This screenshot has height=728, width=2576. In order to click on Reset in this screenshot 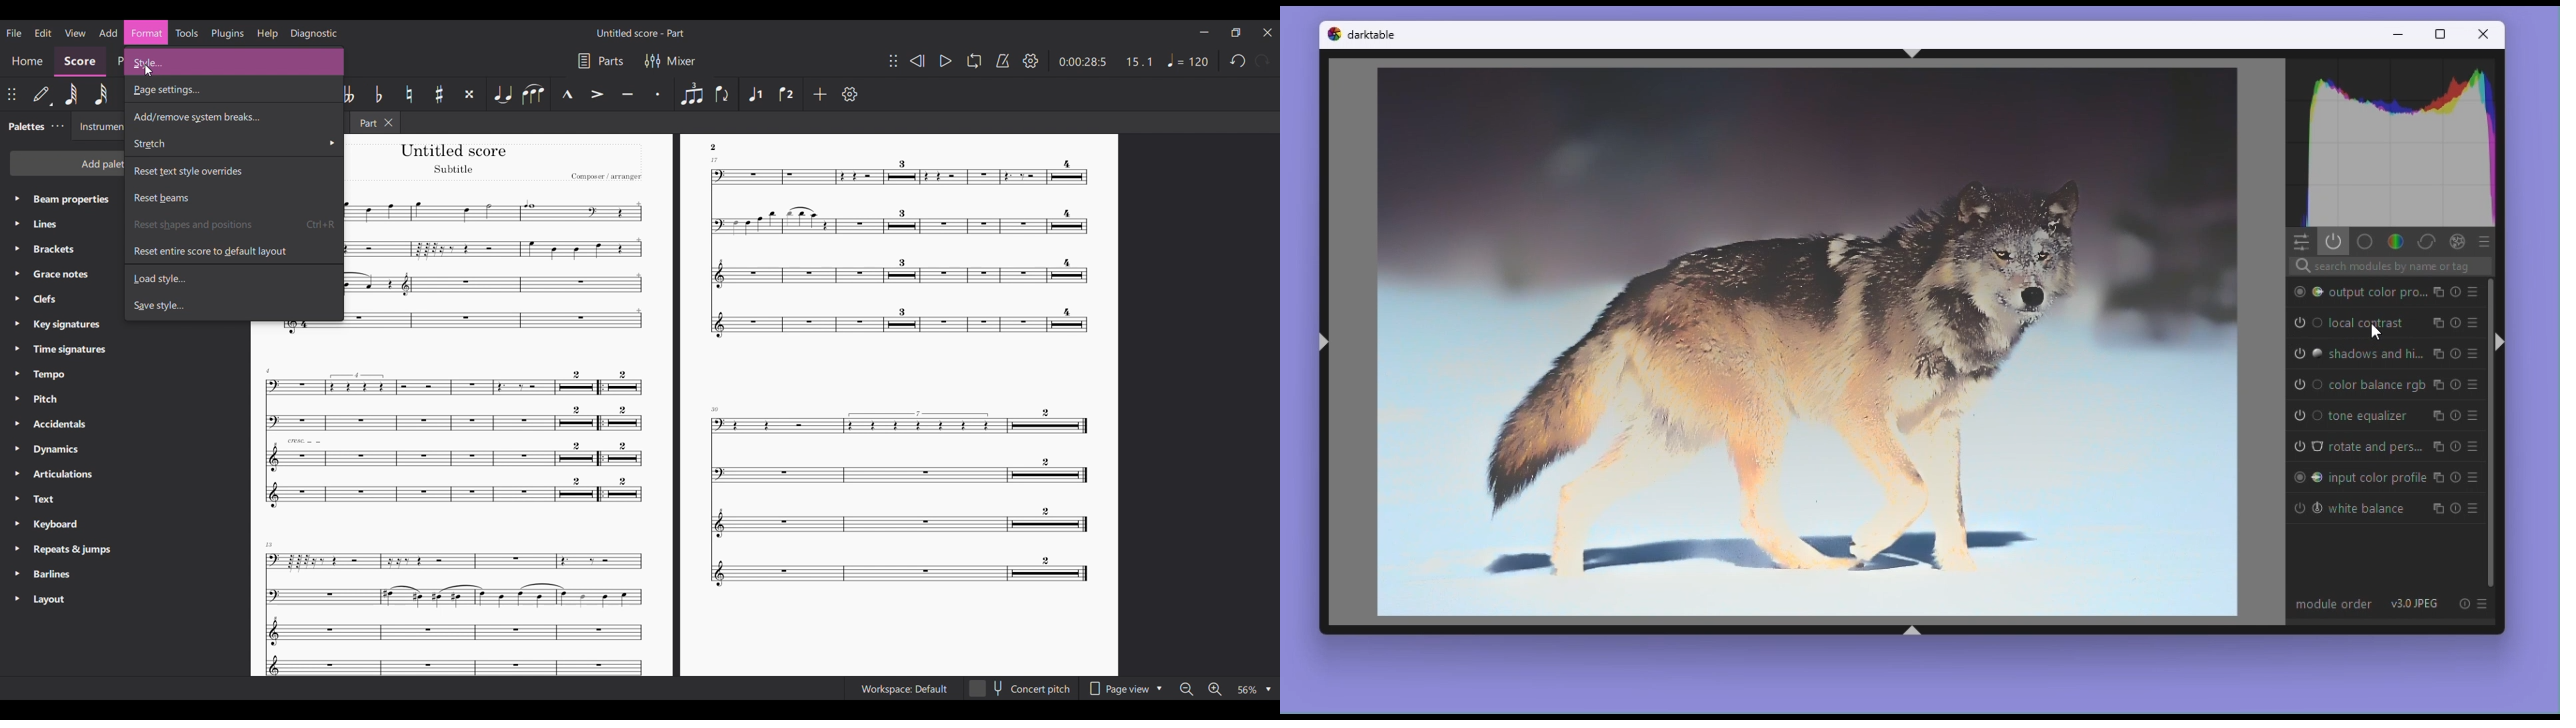, I will do `click(2457, 605)`.